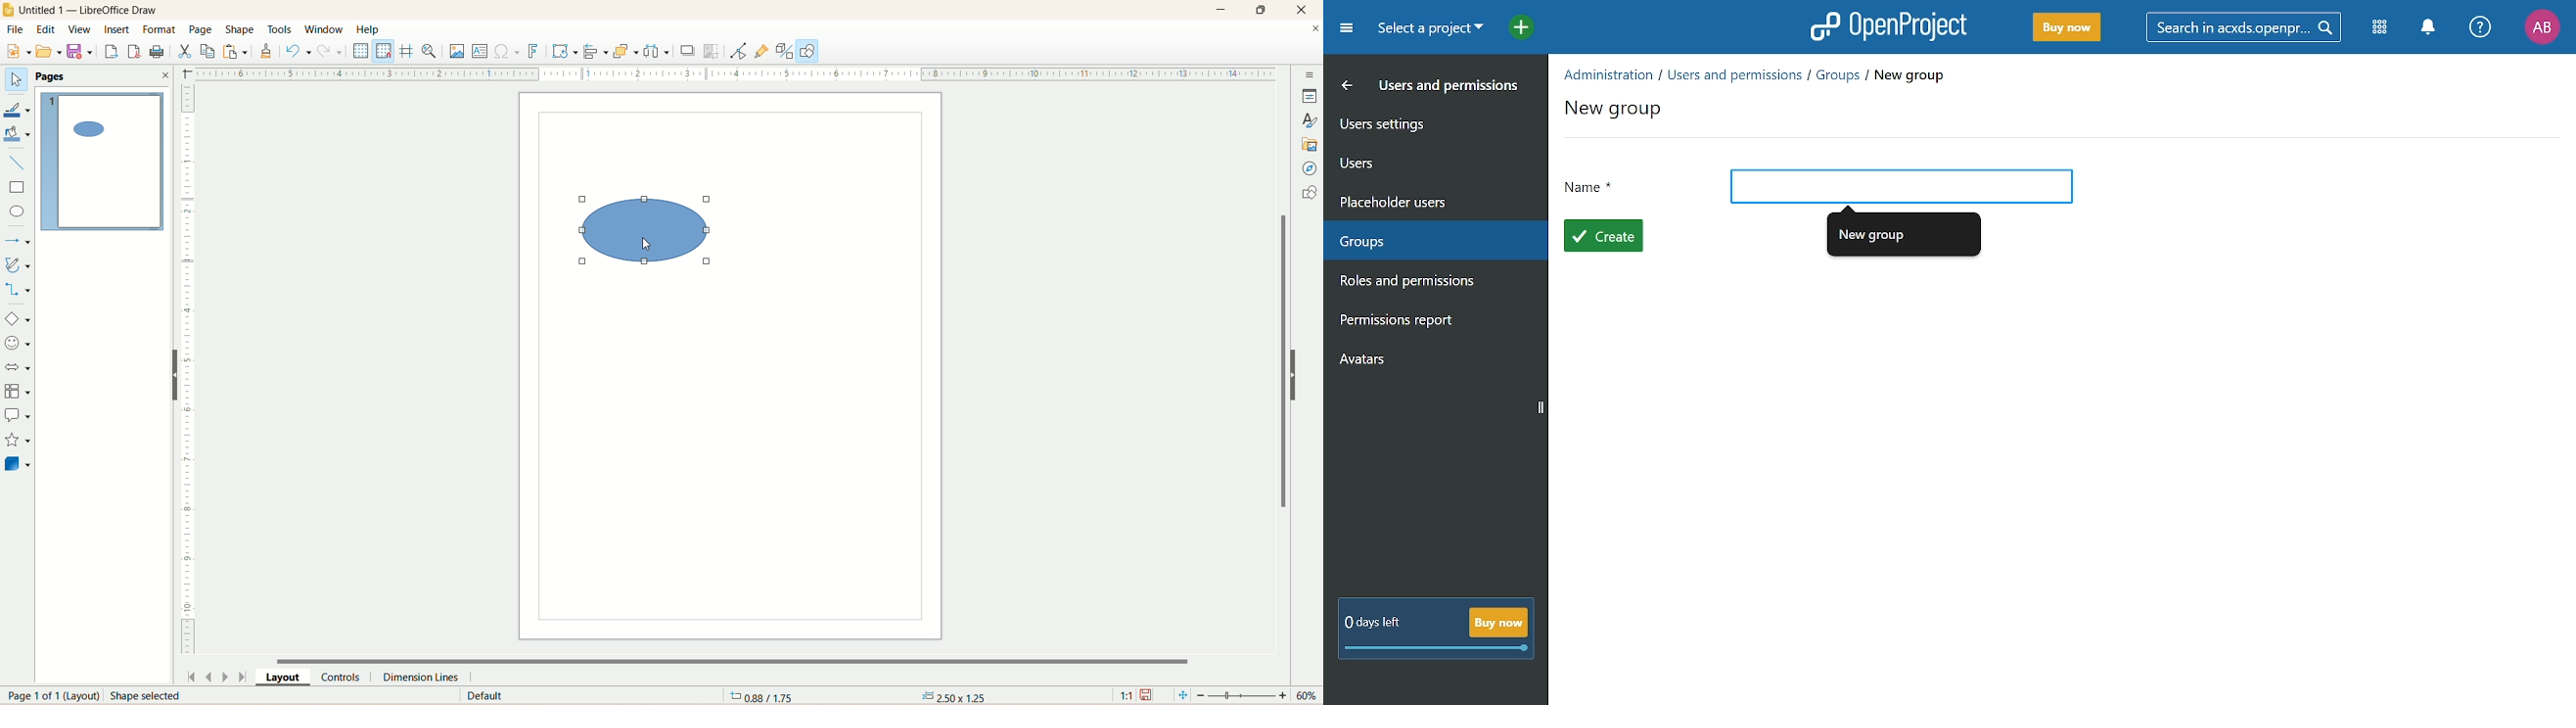 This screenshot has height=728, width=2576. Describe the element at coordinates (17, 80) in the screenshot. I see `select` at that location.